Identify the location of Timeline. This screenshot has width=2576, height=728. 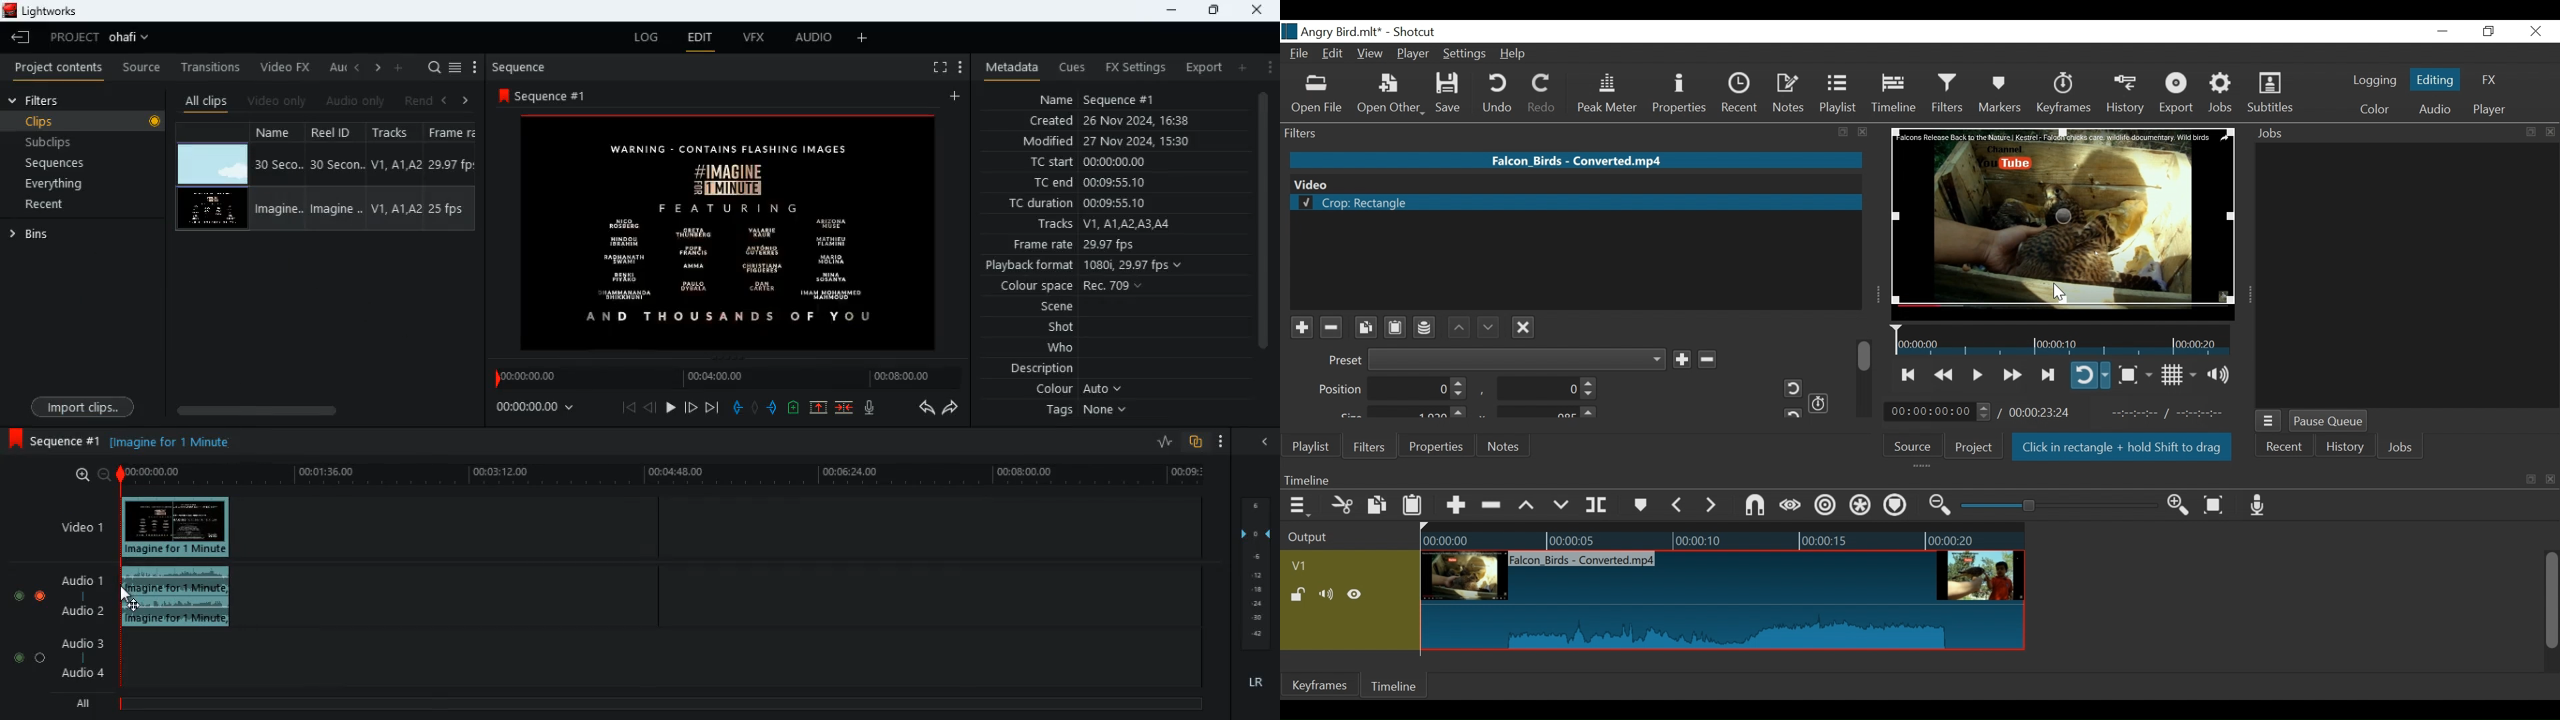
(1896, 479).